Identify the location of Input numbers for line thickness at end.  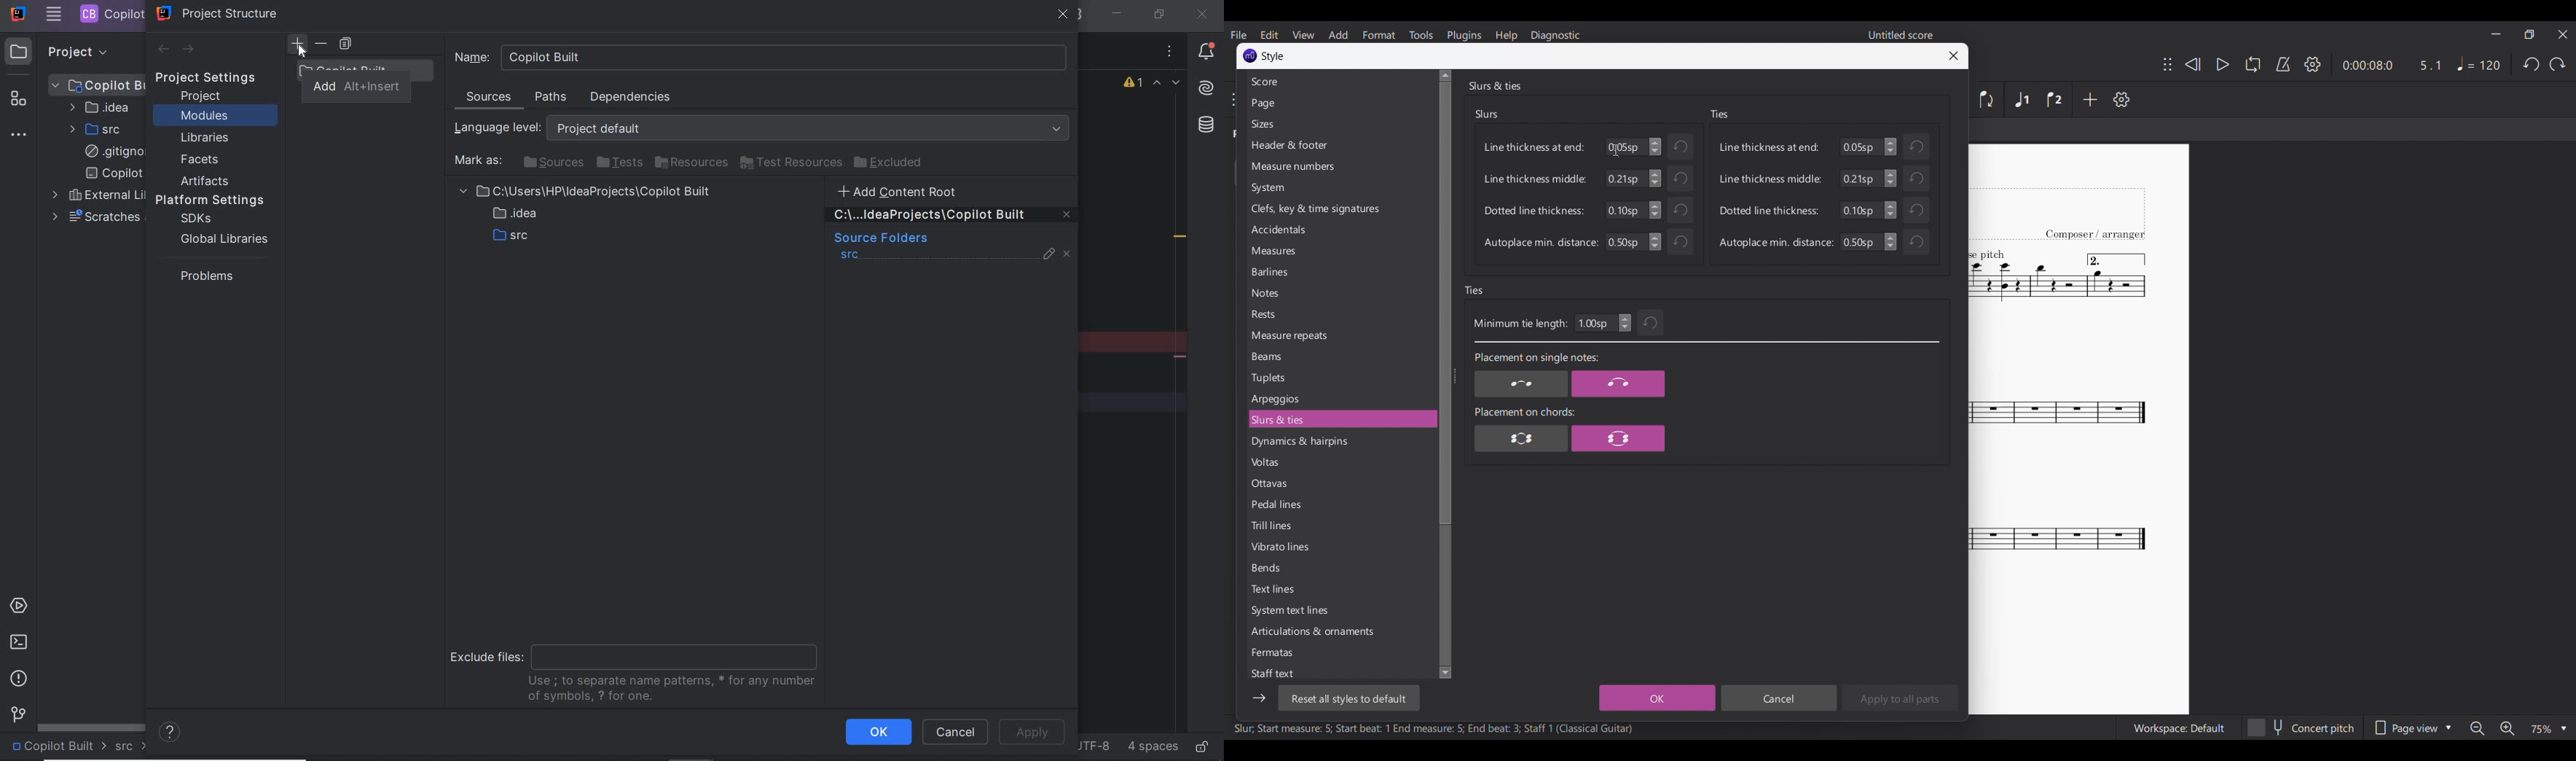
(1861, 147).